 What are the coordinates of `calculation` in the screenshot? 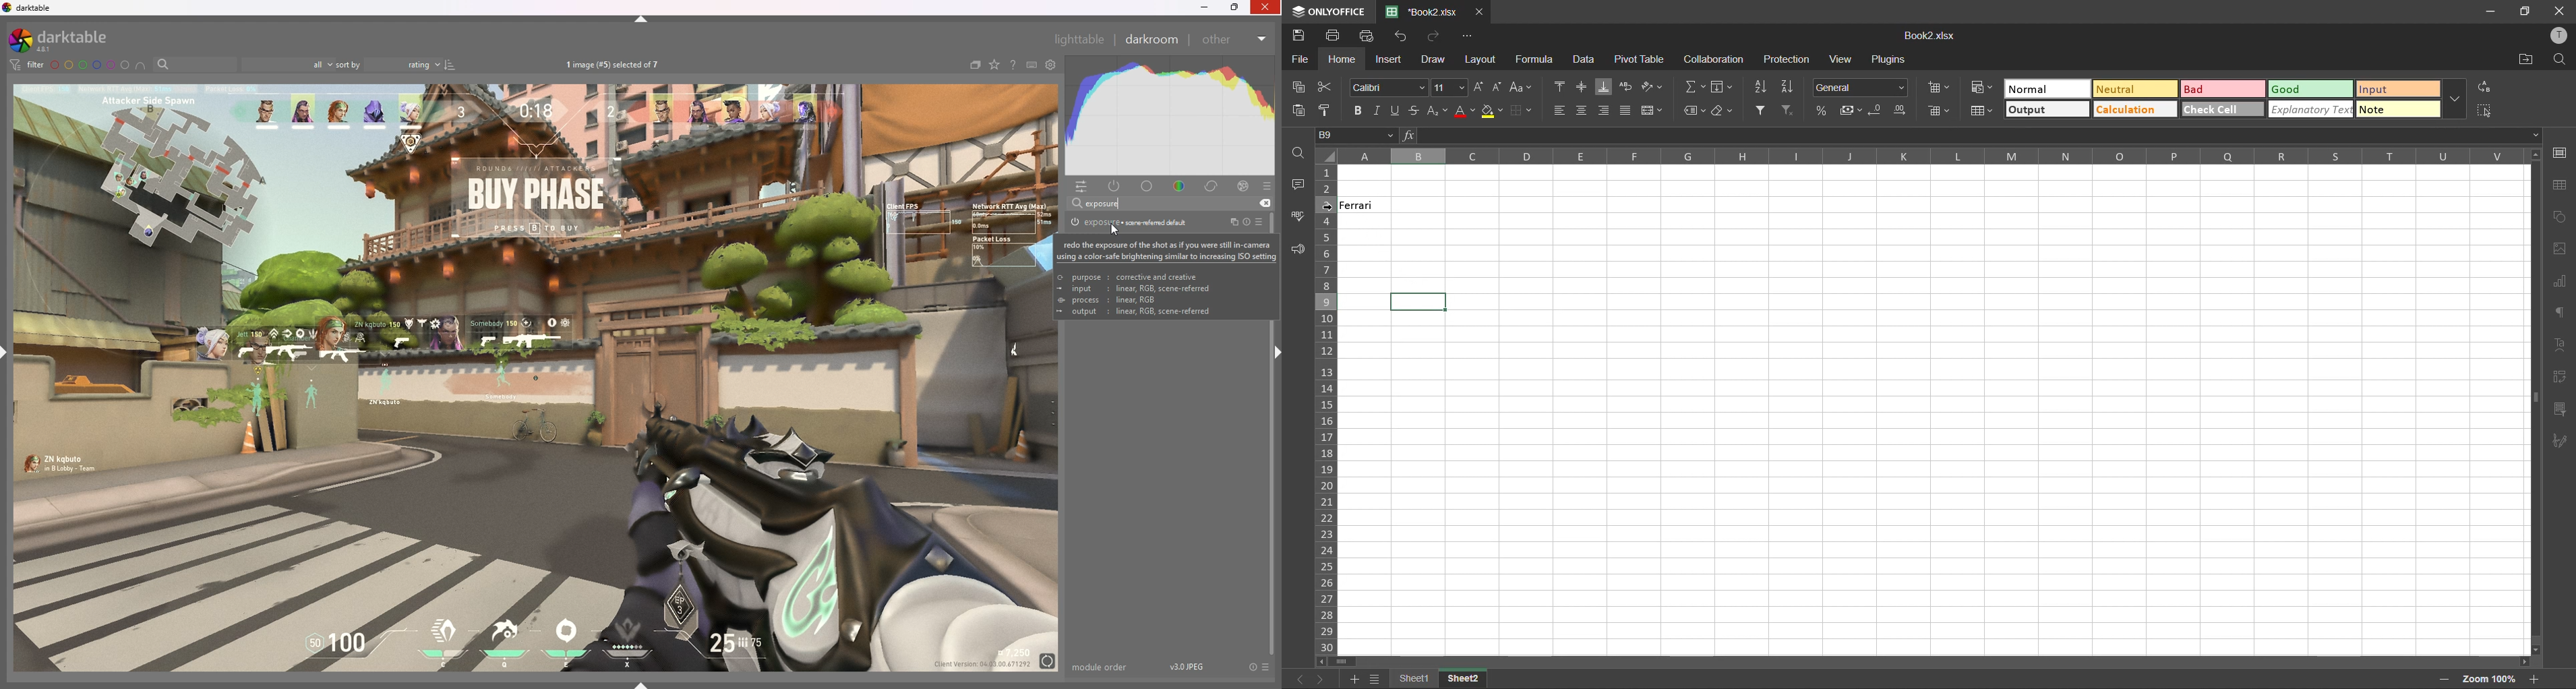 It's located at (2138, 109).